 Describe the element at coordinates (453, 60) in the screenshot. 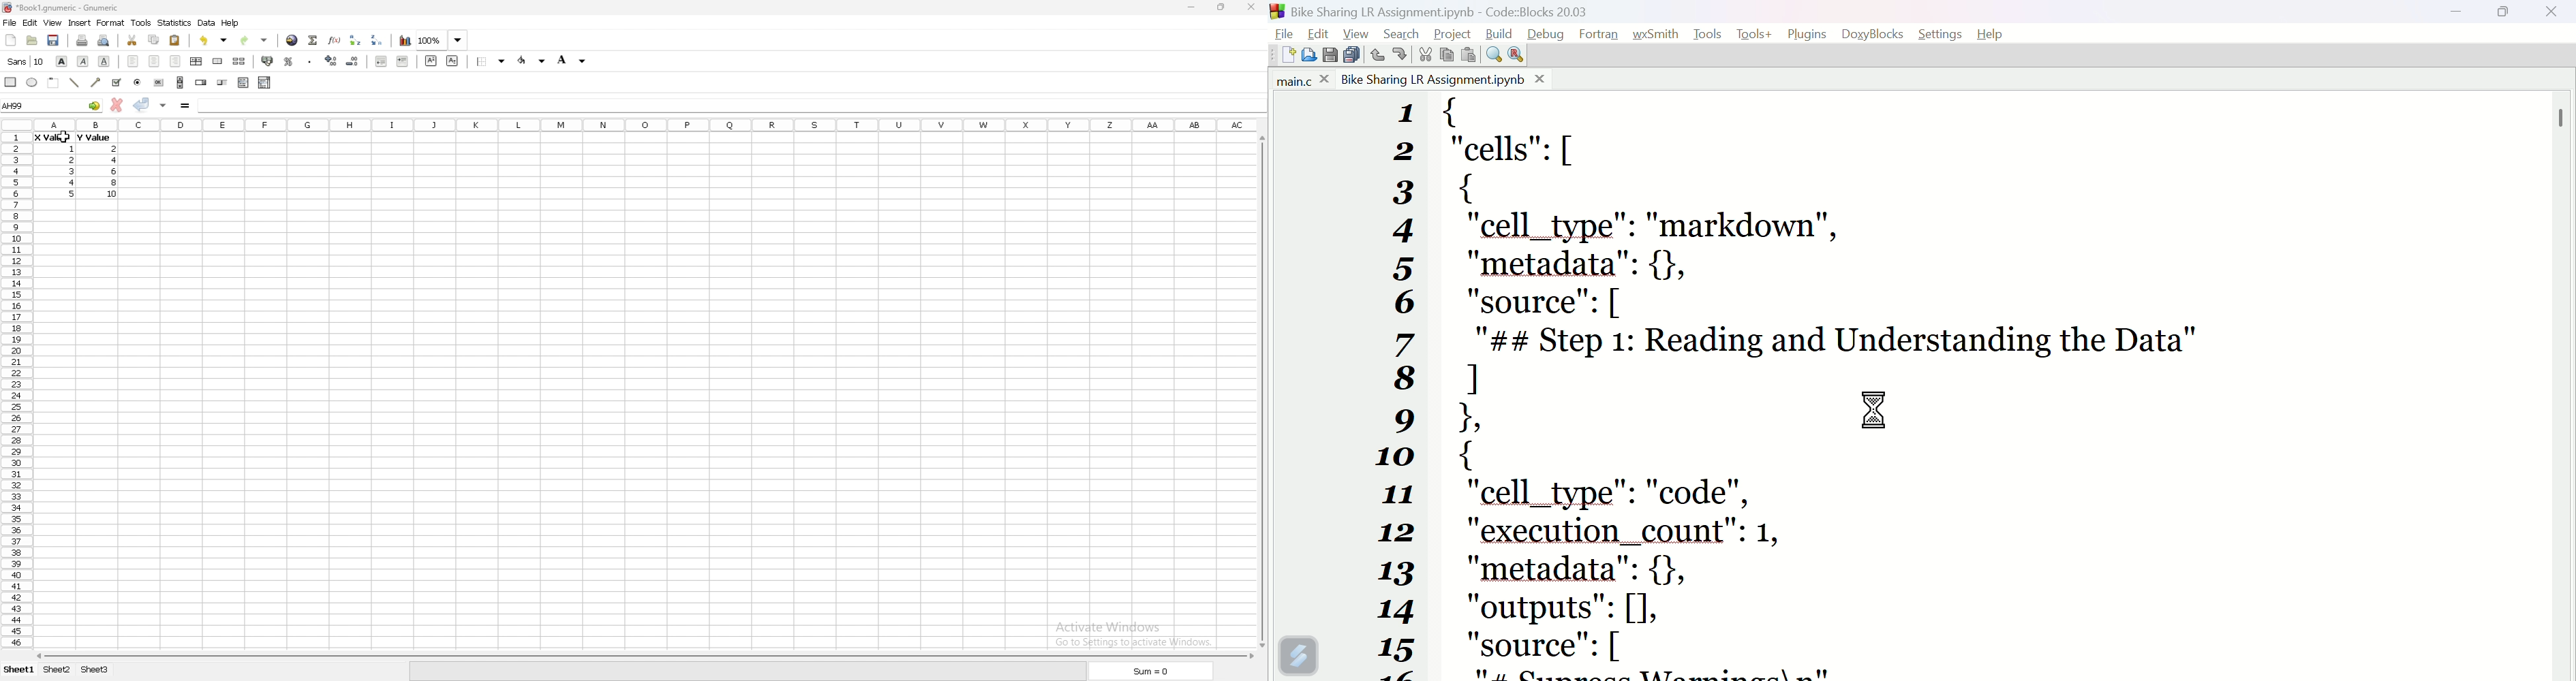

I see `subscript` at that location.